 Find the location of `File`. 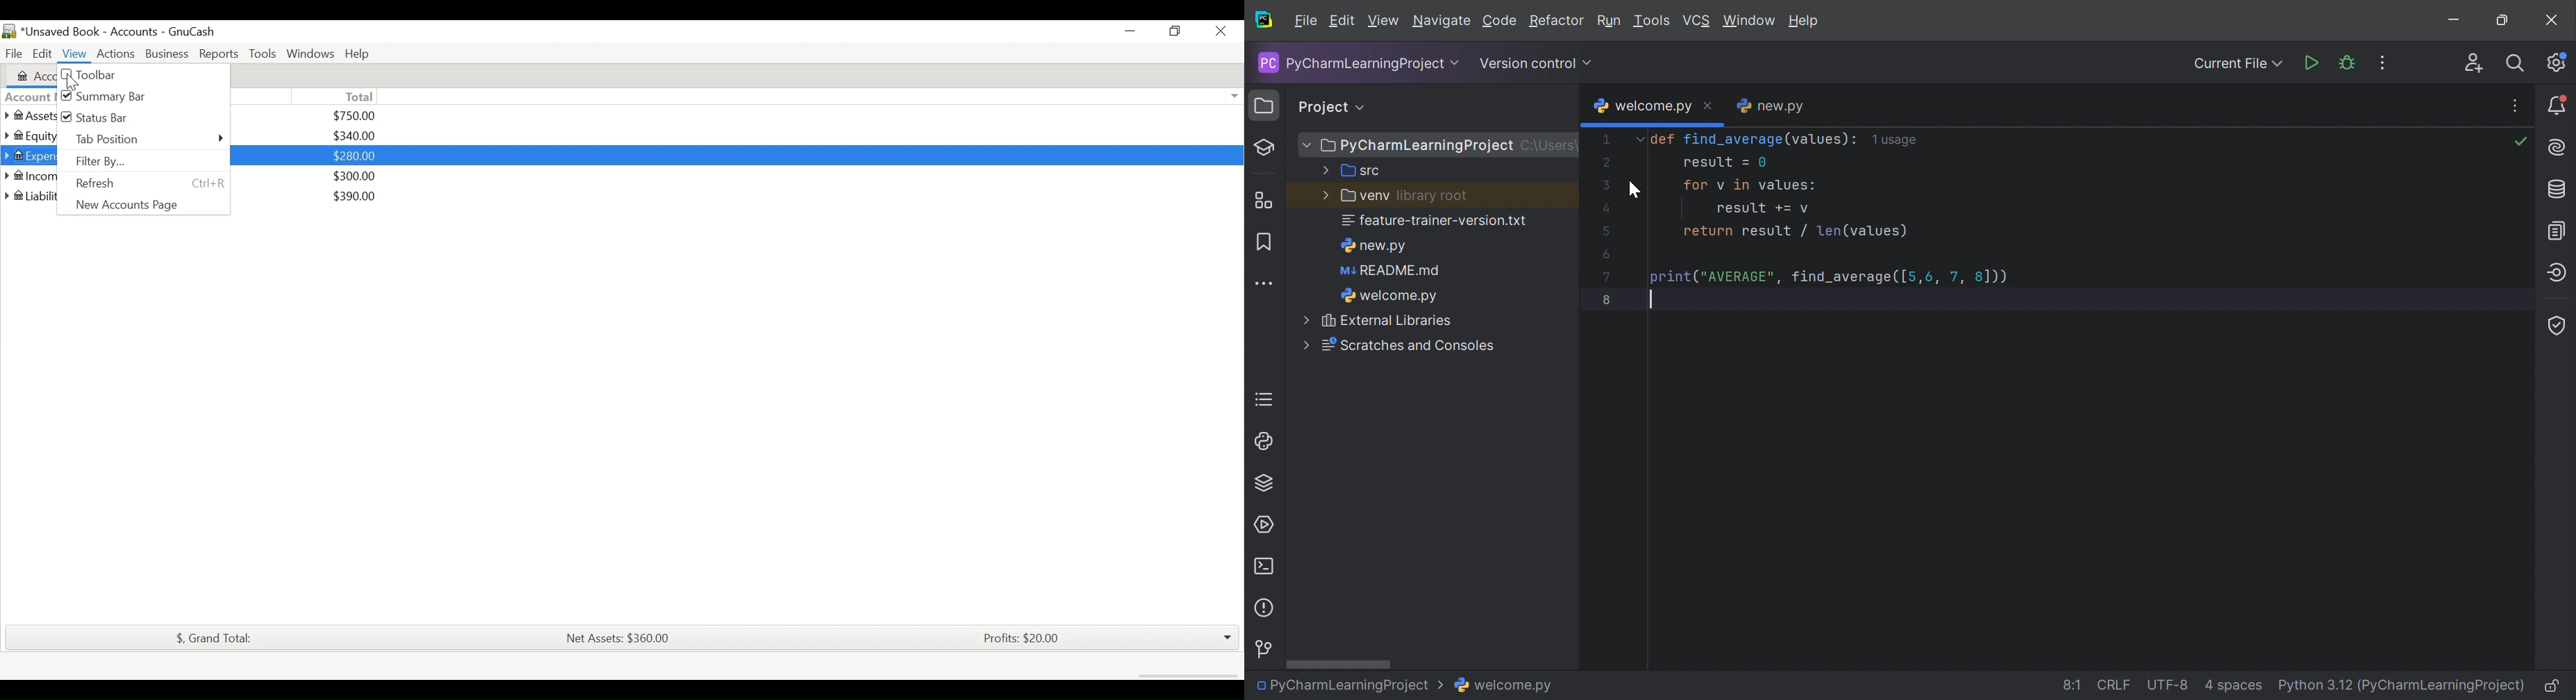

File is located at coordinates (13, 52).